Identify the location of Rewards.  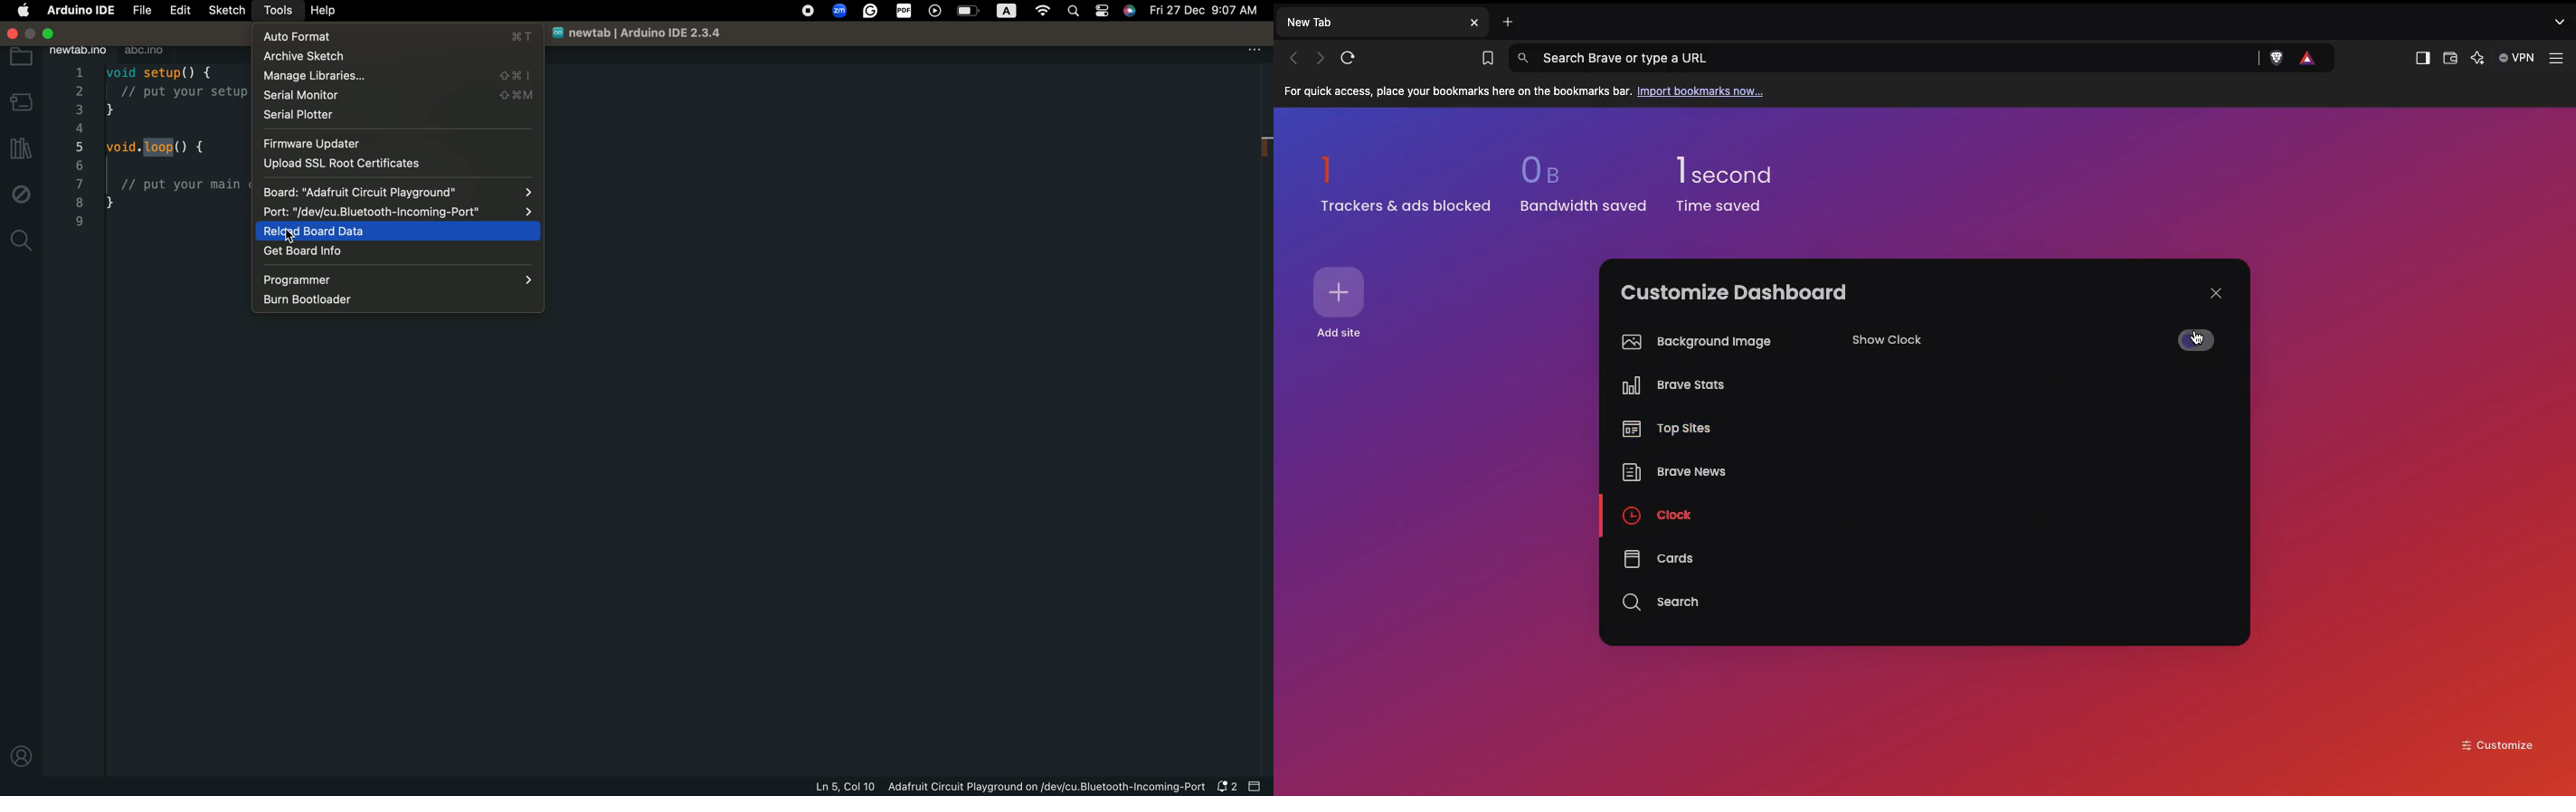
(2309, 59).